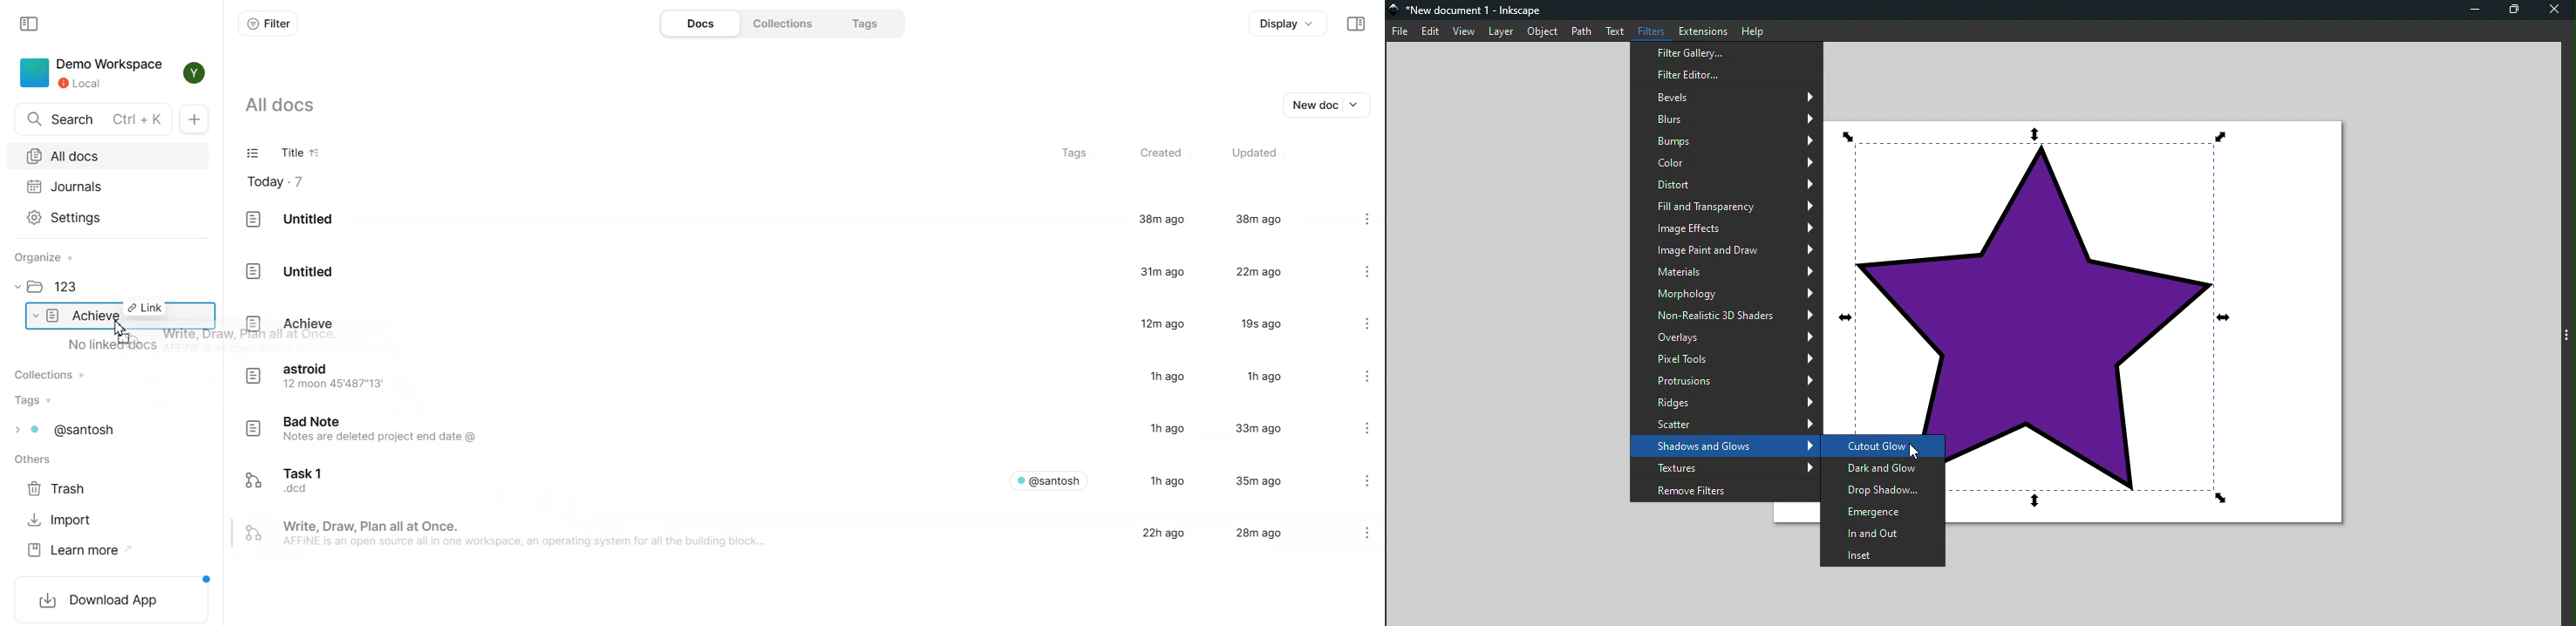  I want to click on Image paint and draw, so click(1728, 252).